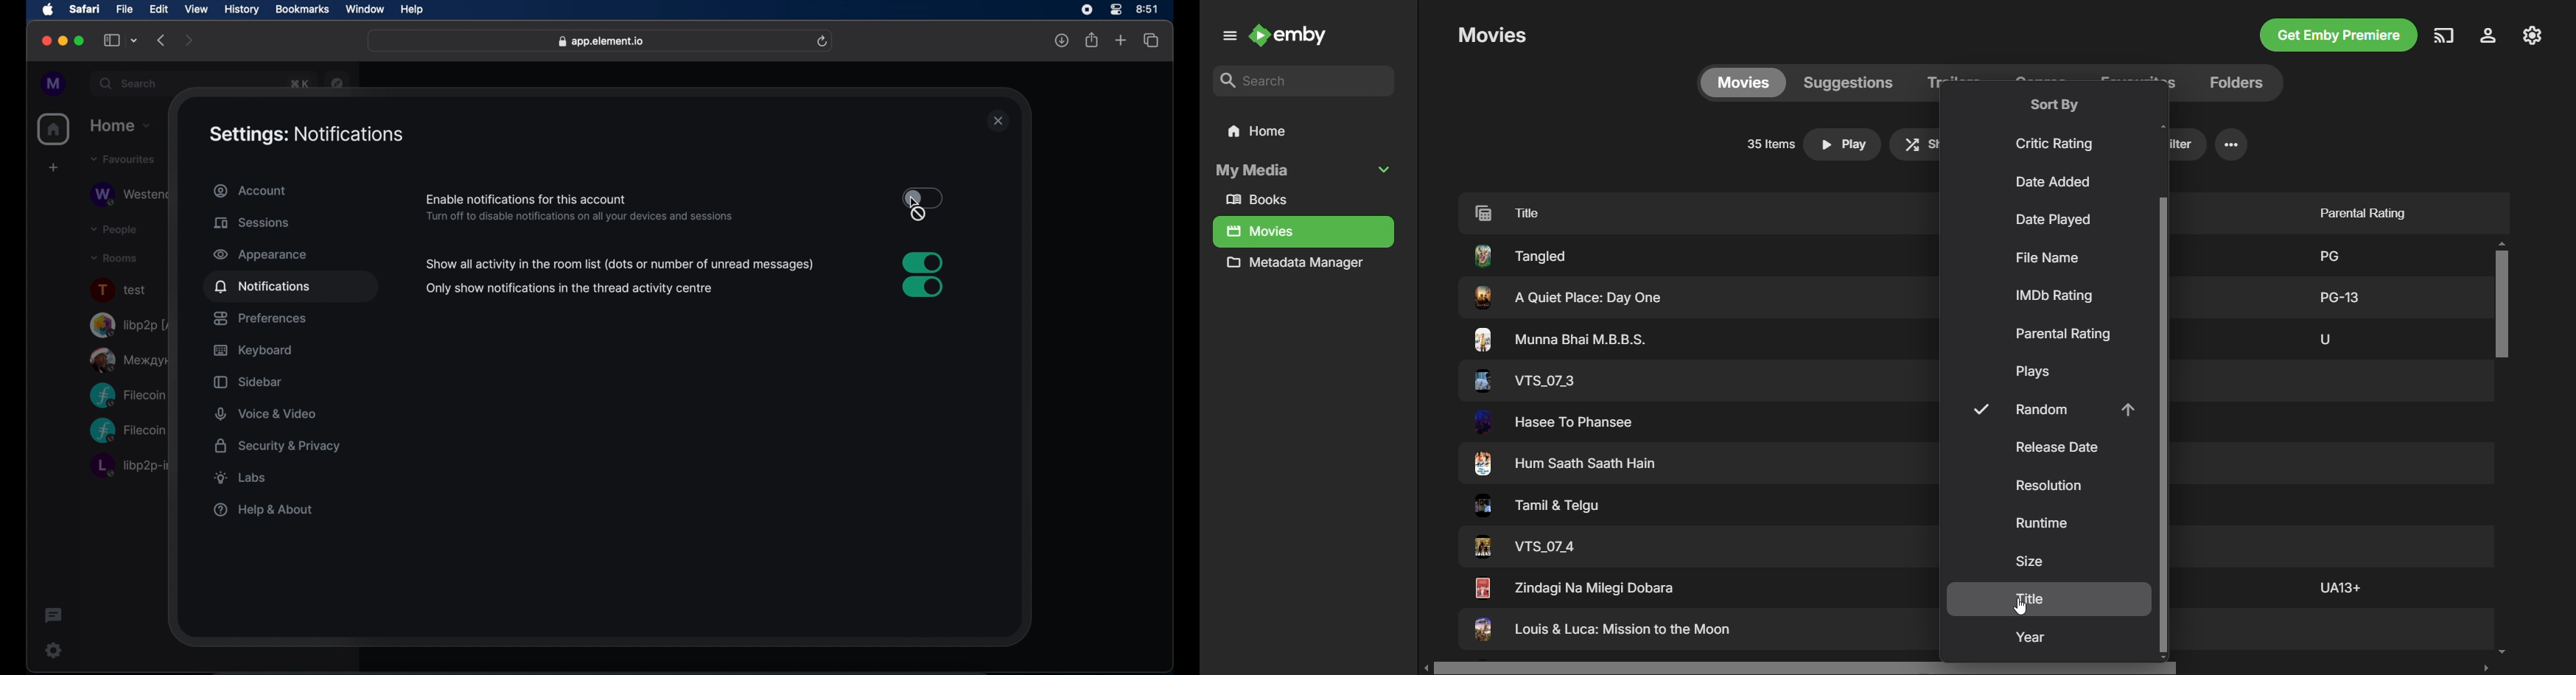 The width and height of the screenshot is (2576, 700). What do you see at coordinates (1148, 9) in the screenshot?
I see `time` at bounding box center [1148, 9].